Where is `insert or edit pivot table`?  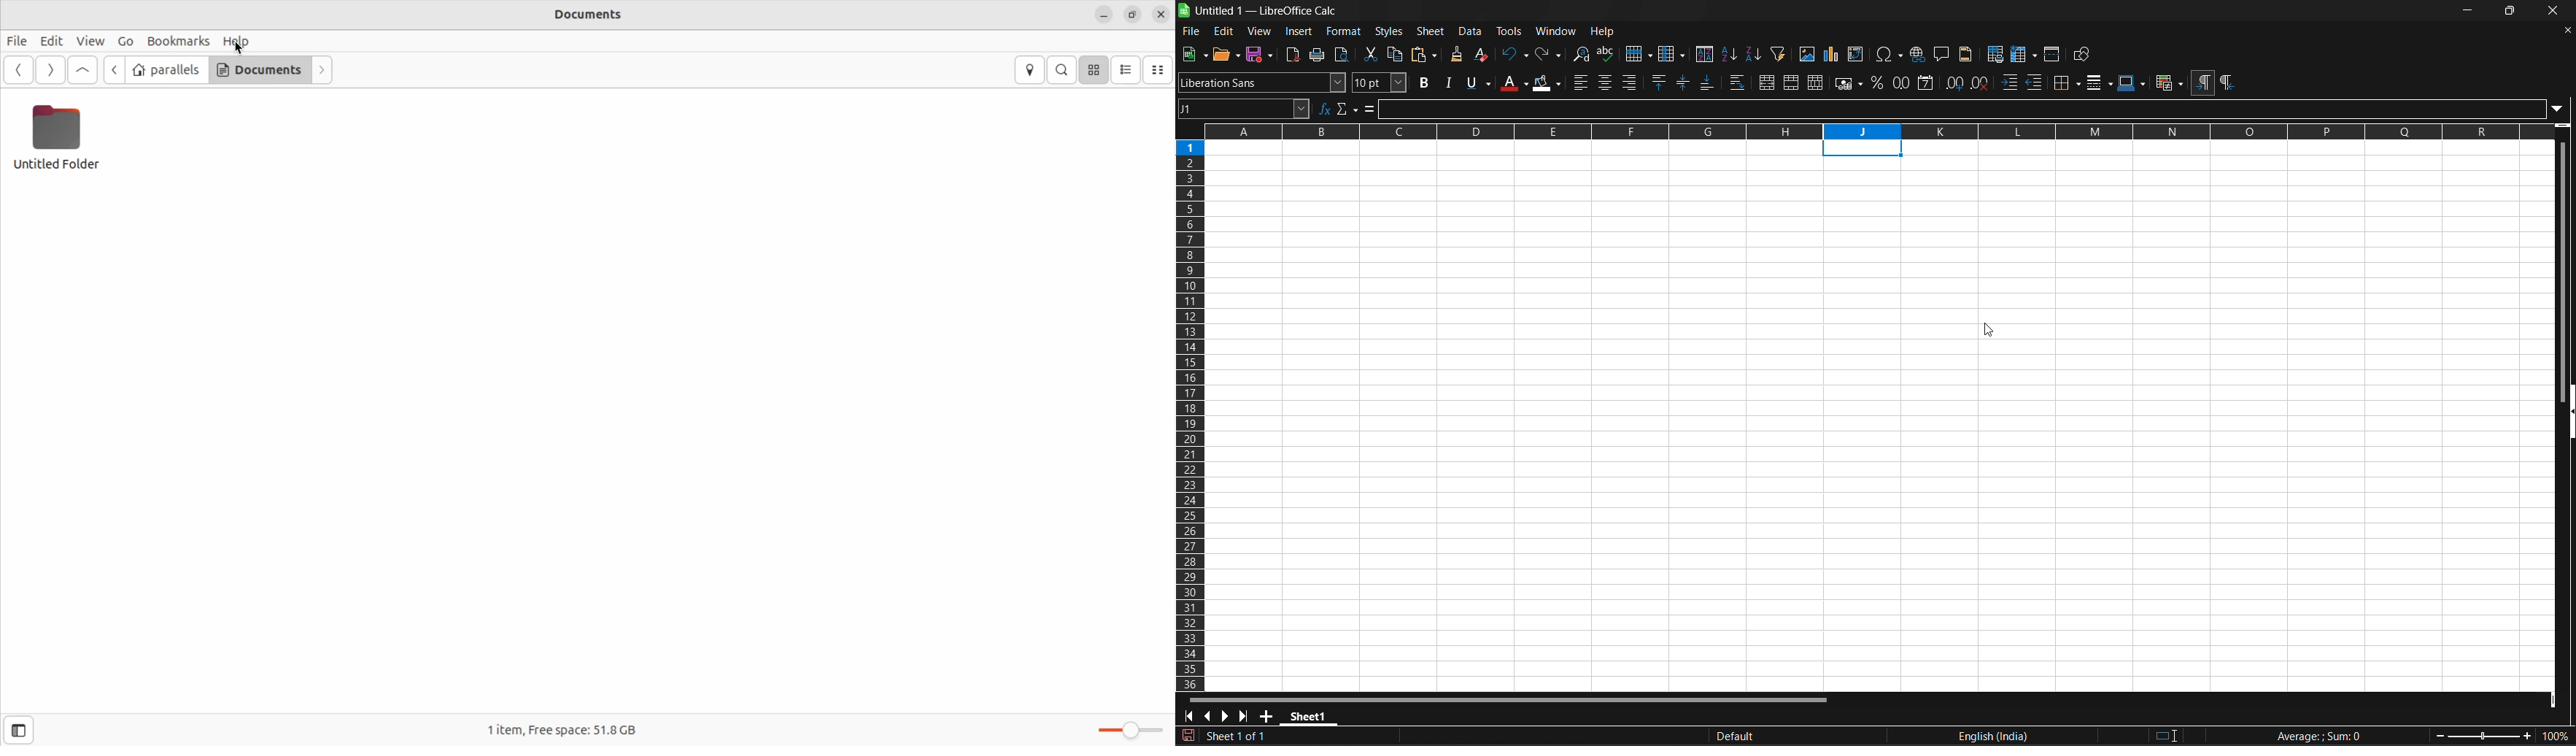 insert or edit pivot table is located at coordinates (1856, 54).